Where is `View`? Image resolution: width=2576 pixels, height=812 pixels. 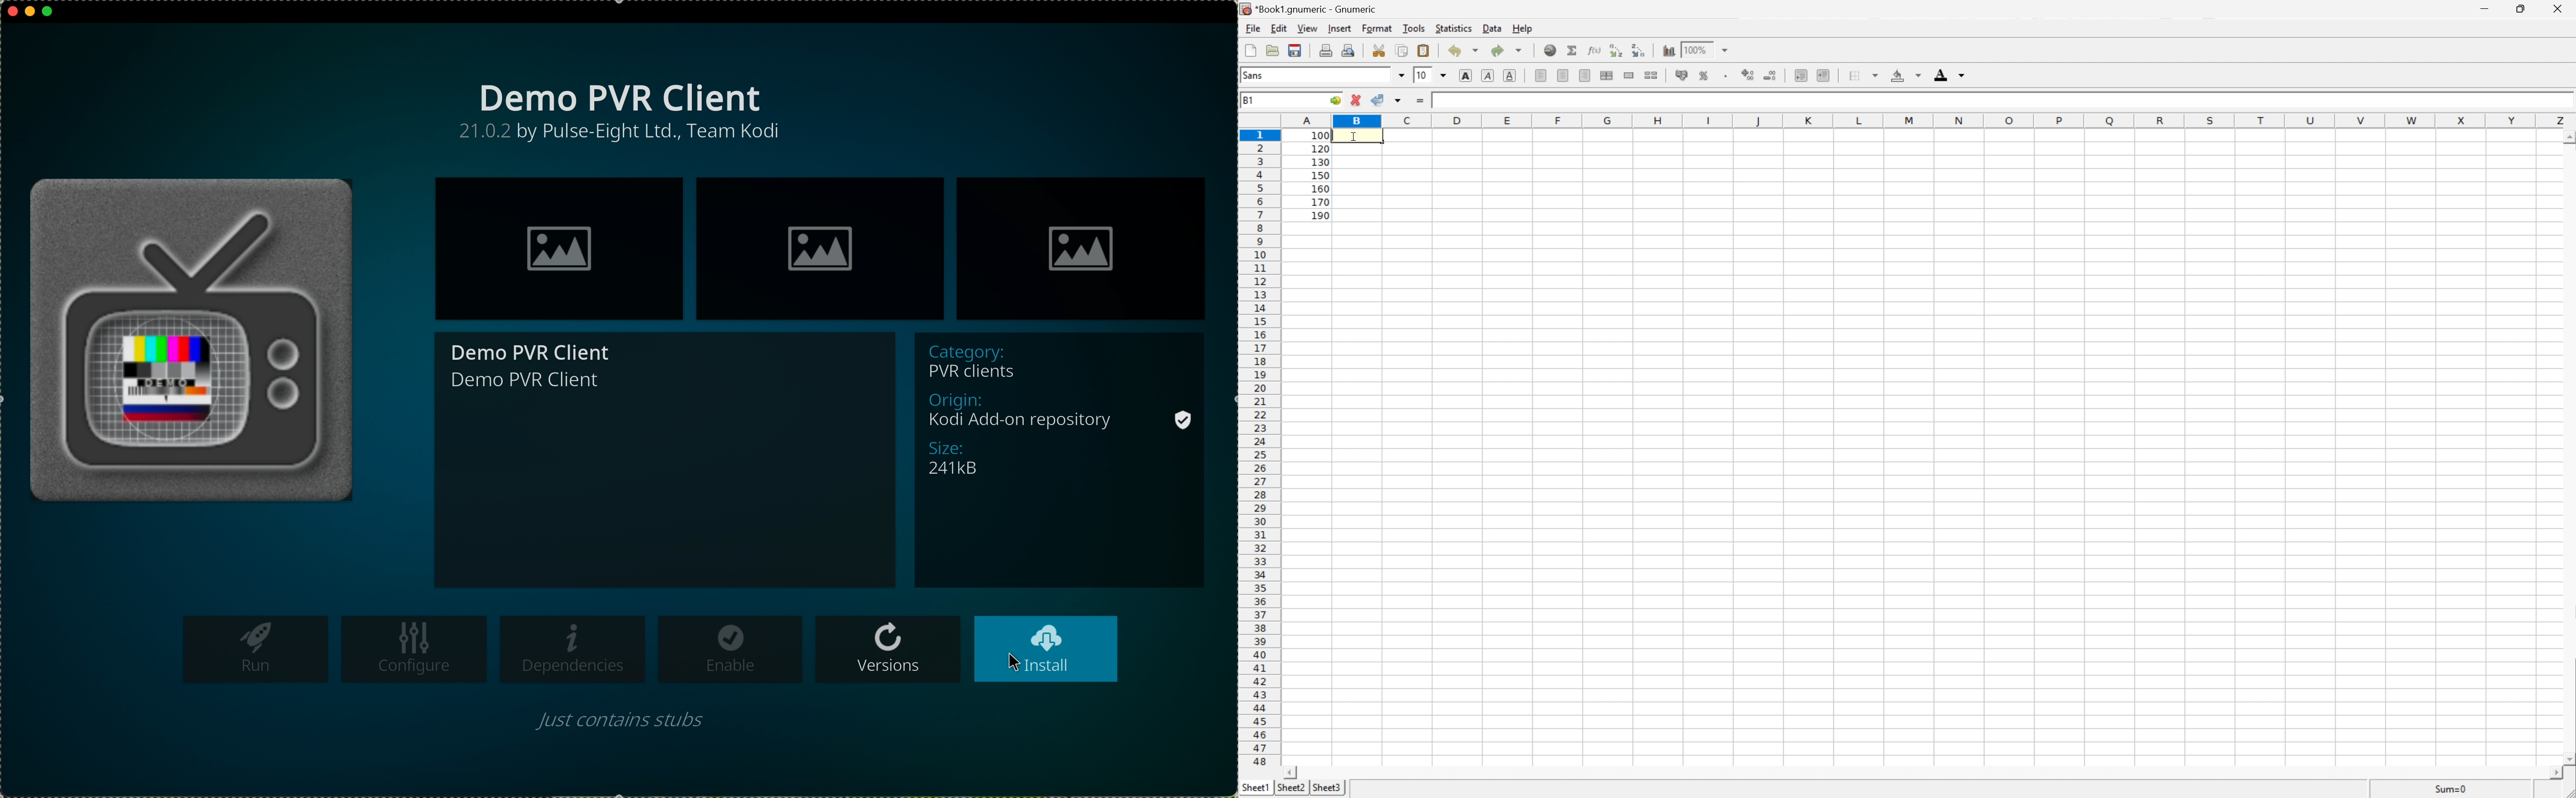
View is located at coordinates (1308, 28).